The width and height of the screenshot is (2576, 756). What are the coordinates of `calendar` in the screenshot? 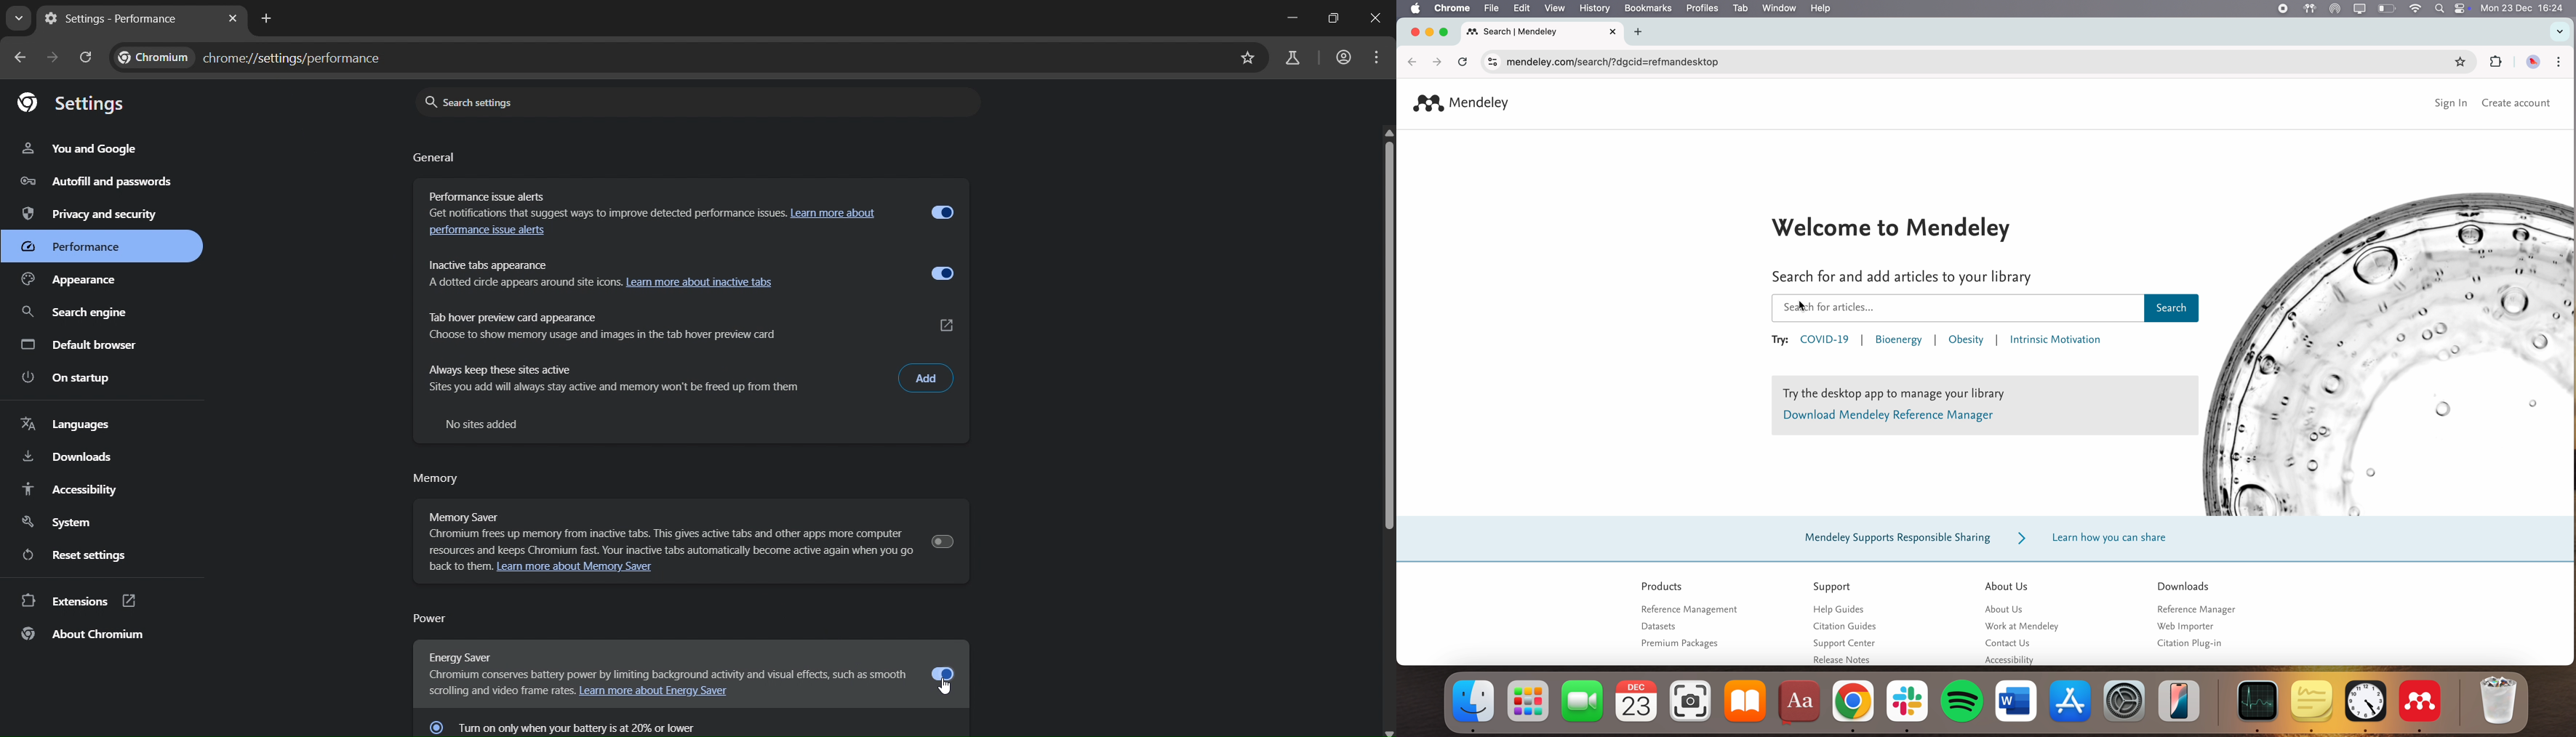 It's located at (1636, 701).